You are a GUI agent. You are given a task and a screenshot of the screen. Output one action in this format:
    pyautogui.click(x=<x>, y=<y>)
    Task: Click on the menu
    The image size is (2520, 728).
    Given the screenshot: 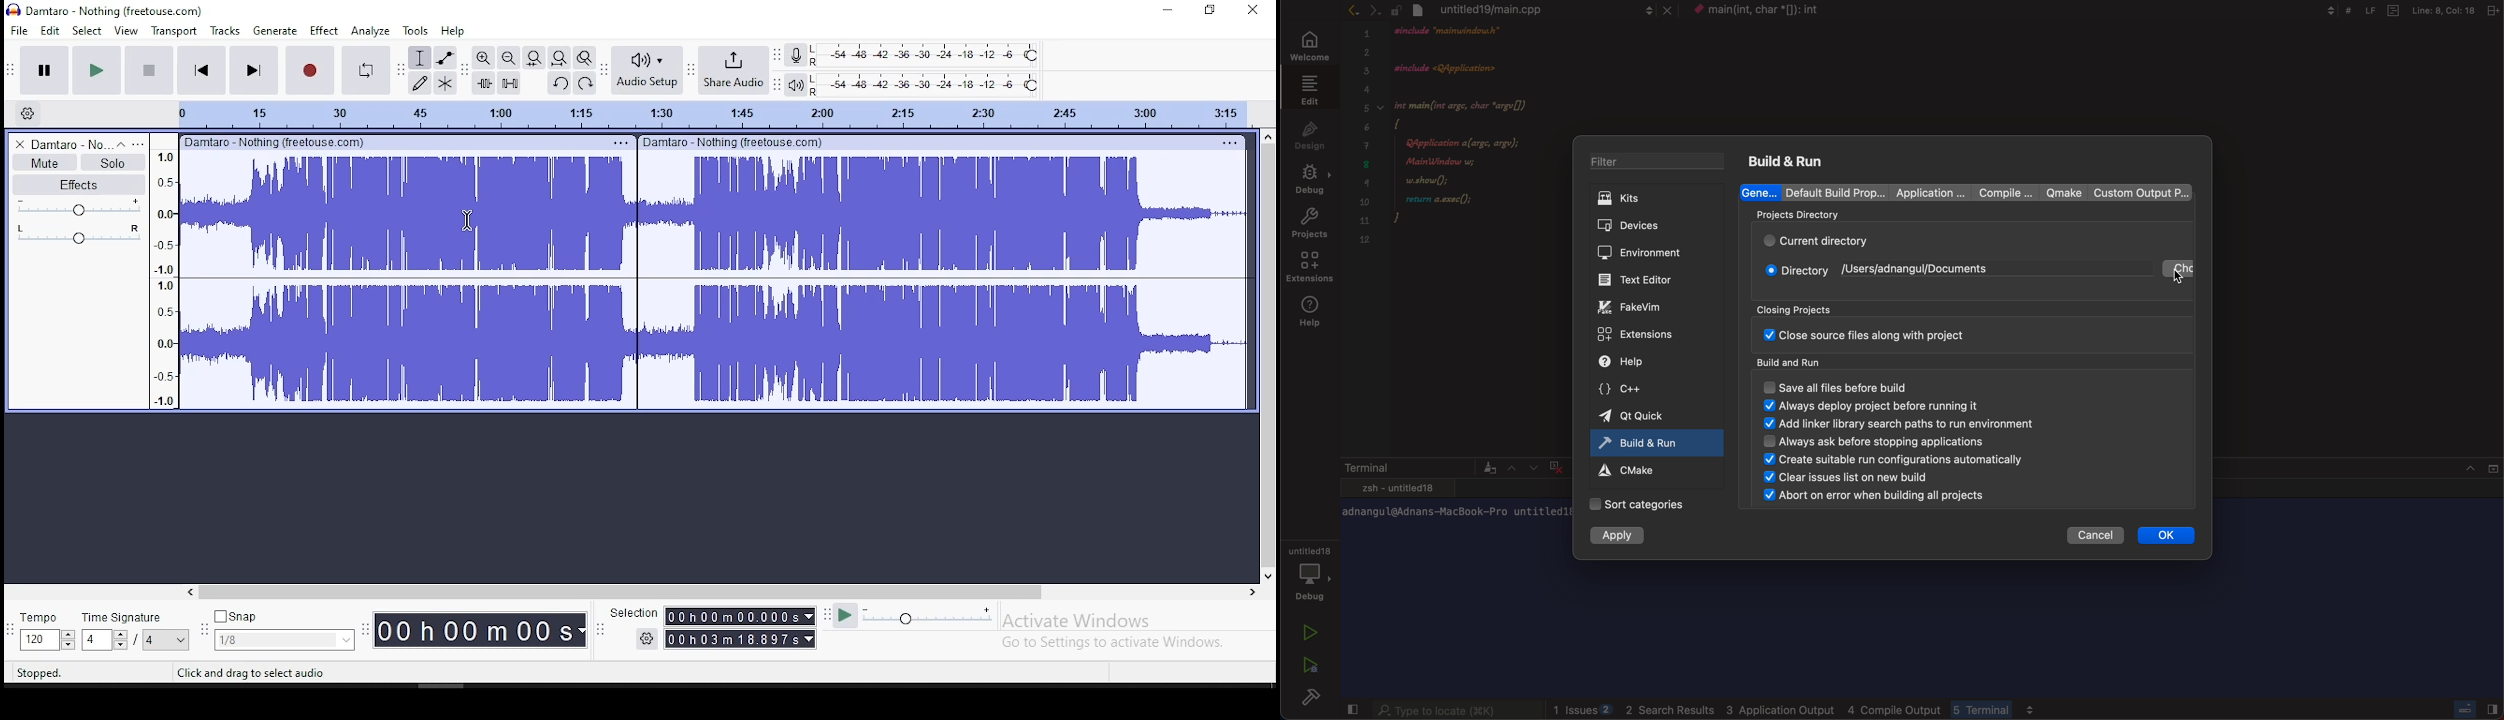 What is the action you would take?
    pyautogui.click(x=1227, y=142)
    